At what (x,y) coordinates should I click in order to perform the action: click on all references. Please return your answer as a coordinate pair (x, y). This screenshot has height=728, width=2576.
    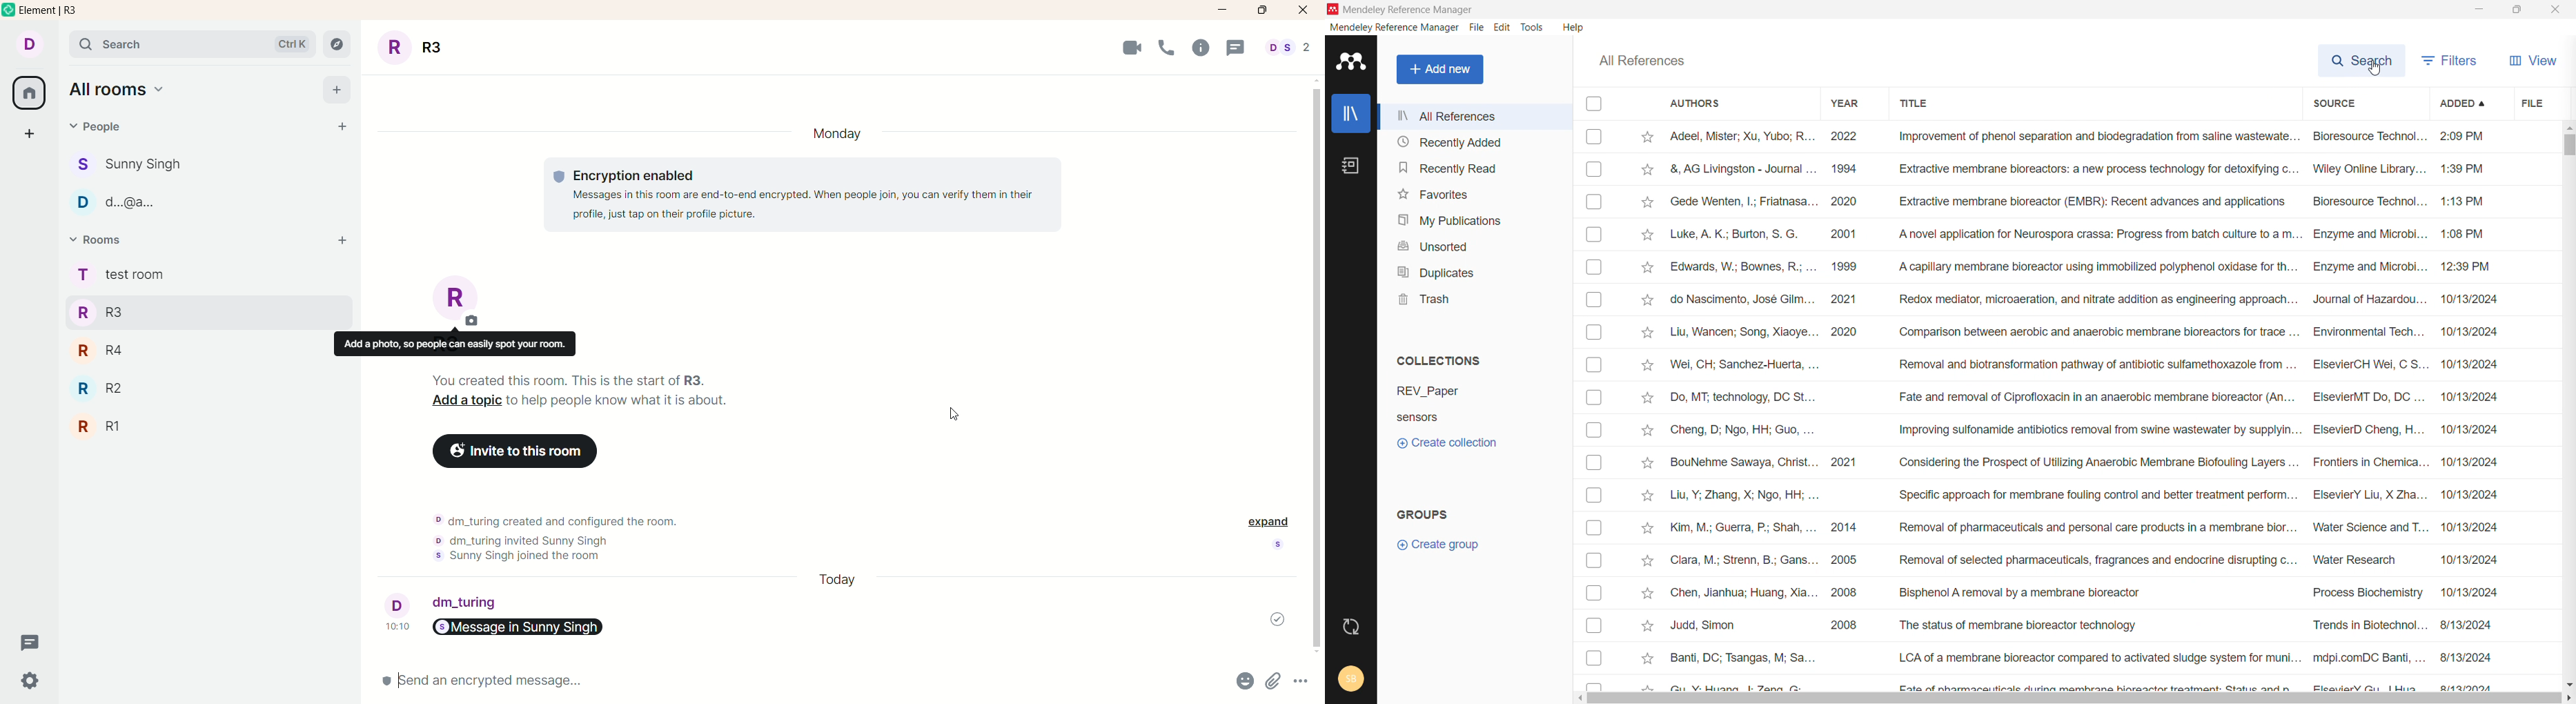
    Looking at the image, I should click on (1643, 60).